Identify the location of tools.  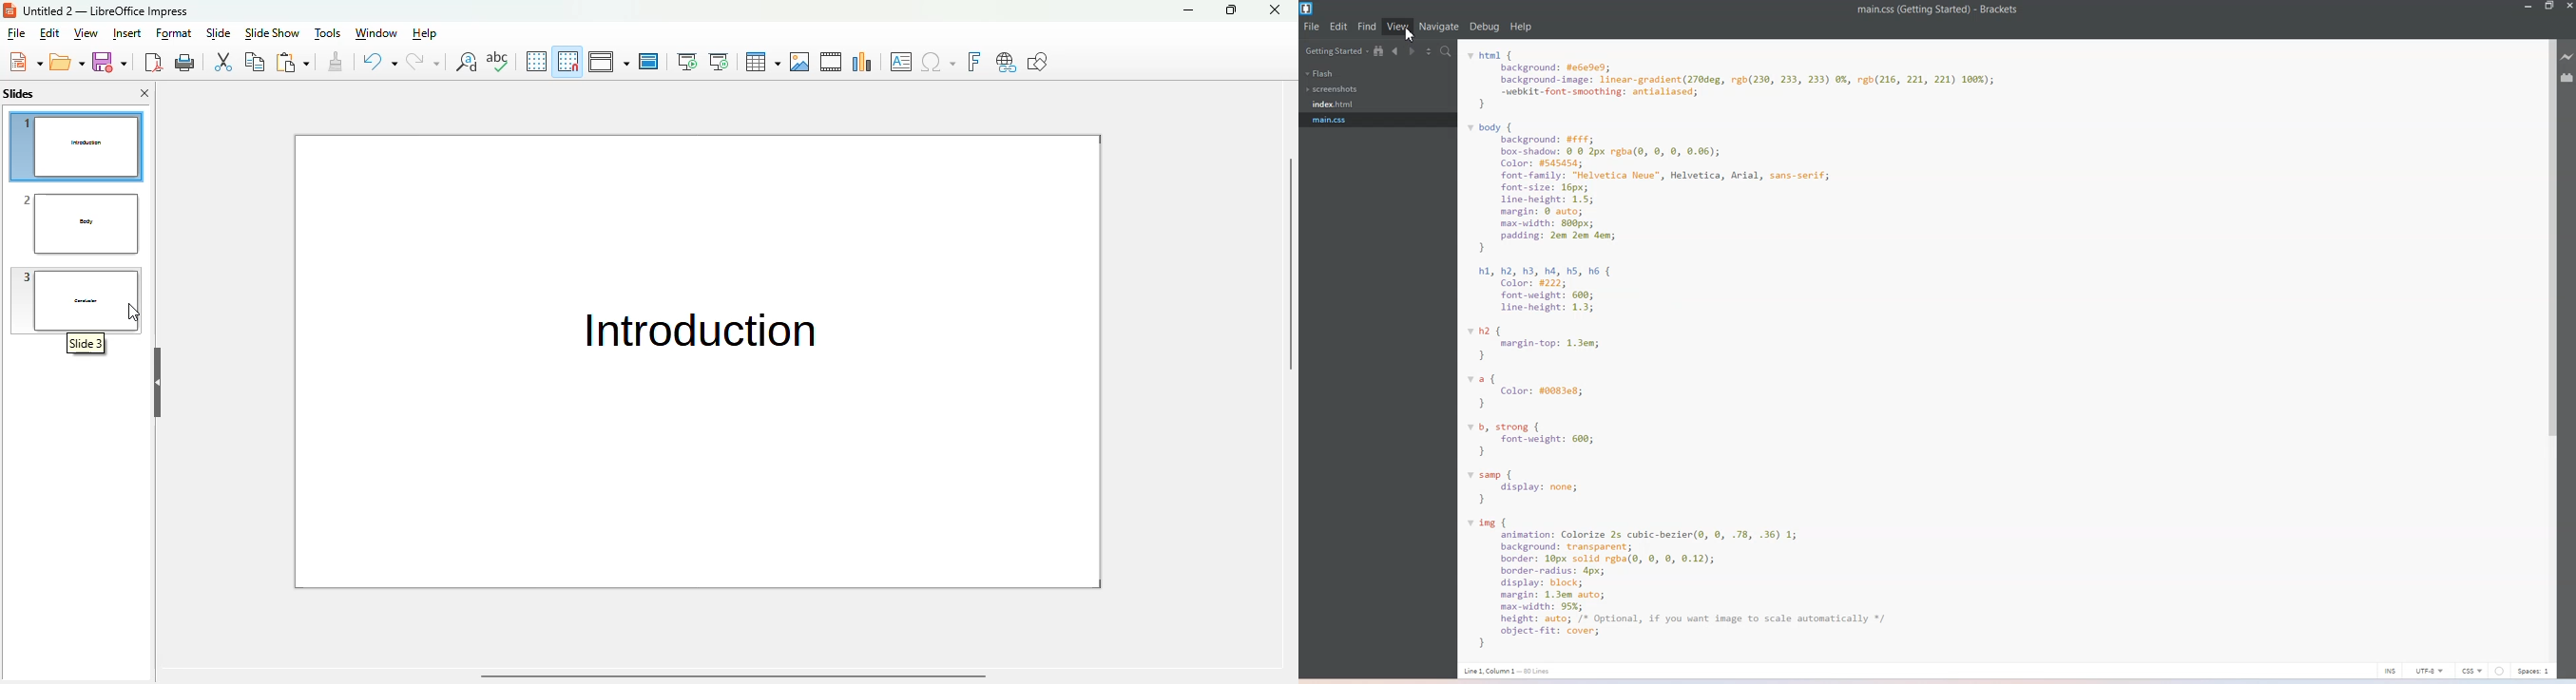
(328, 33).